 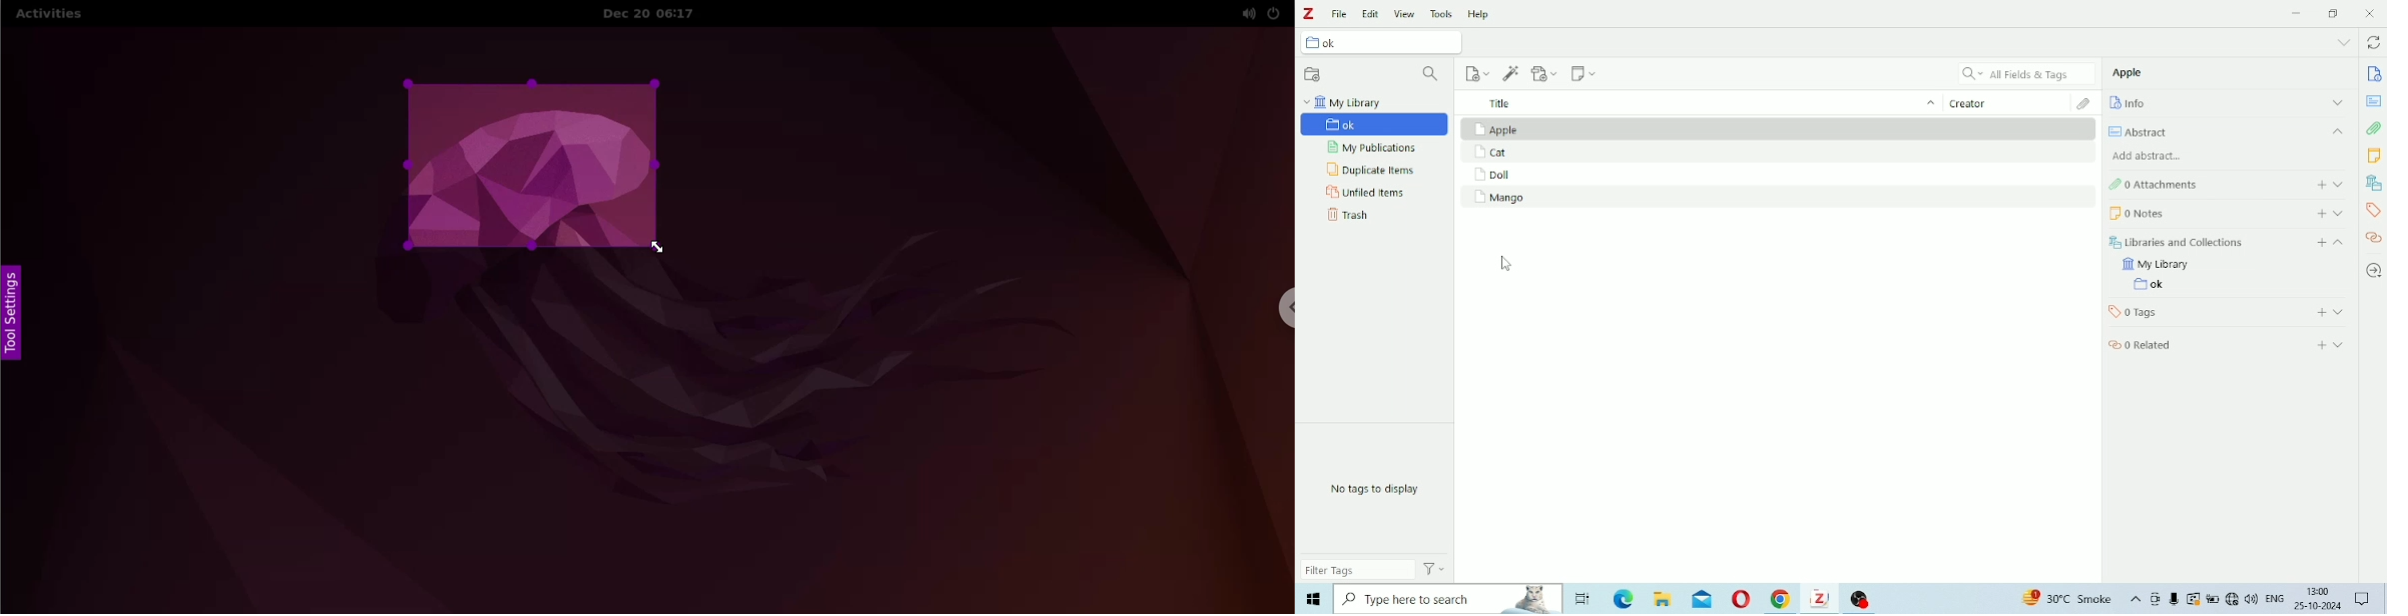 I want to click on Add, so click(x=2321, y=185).